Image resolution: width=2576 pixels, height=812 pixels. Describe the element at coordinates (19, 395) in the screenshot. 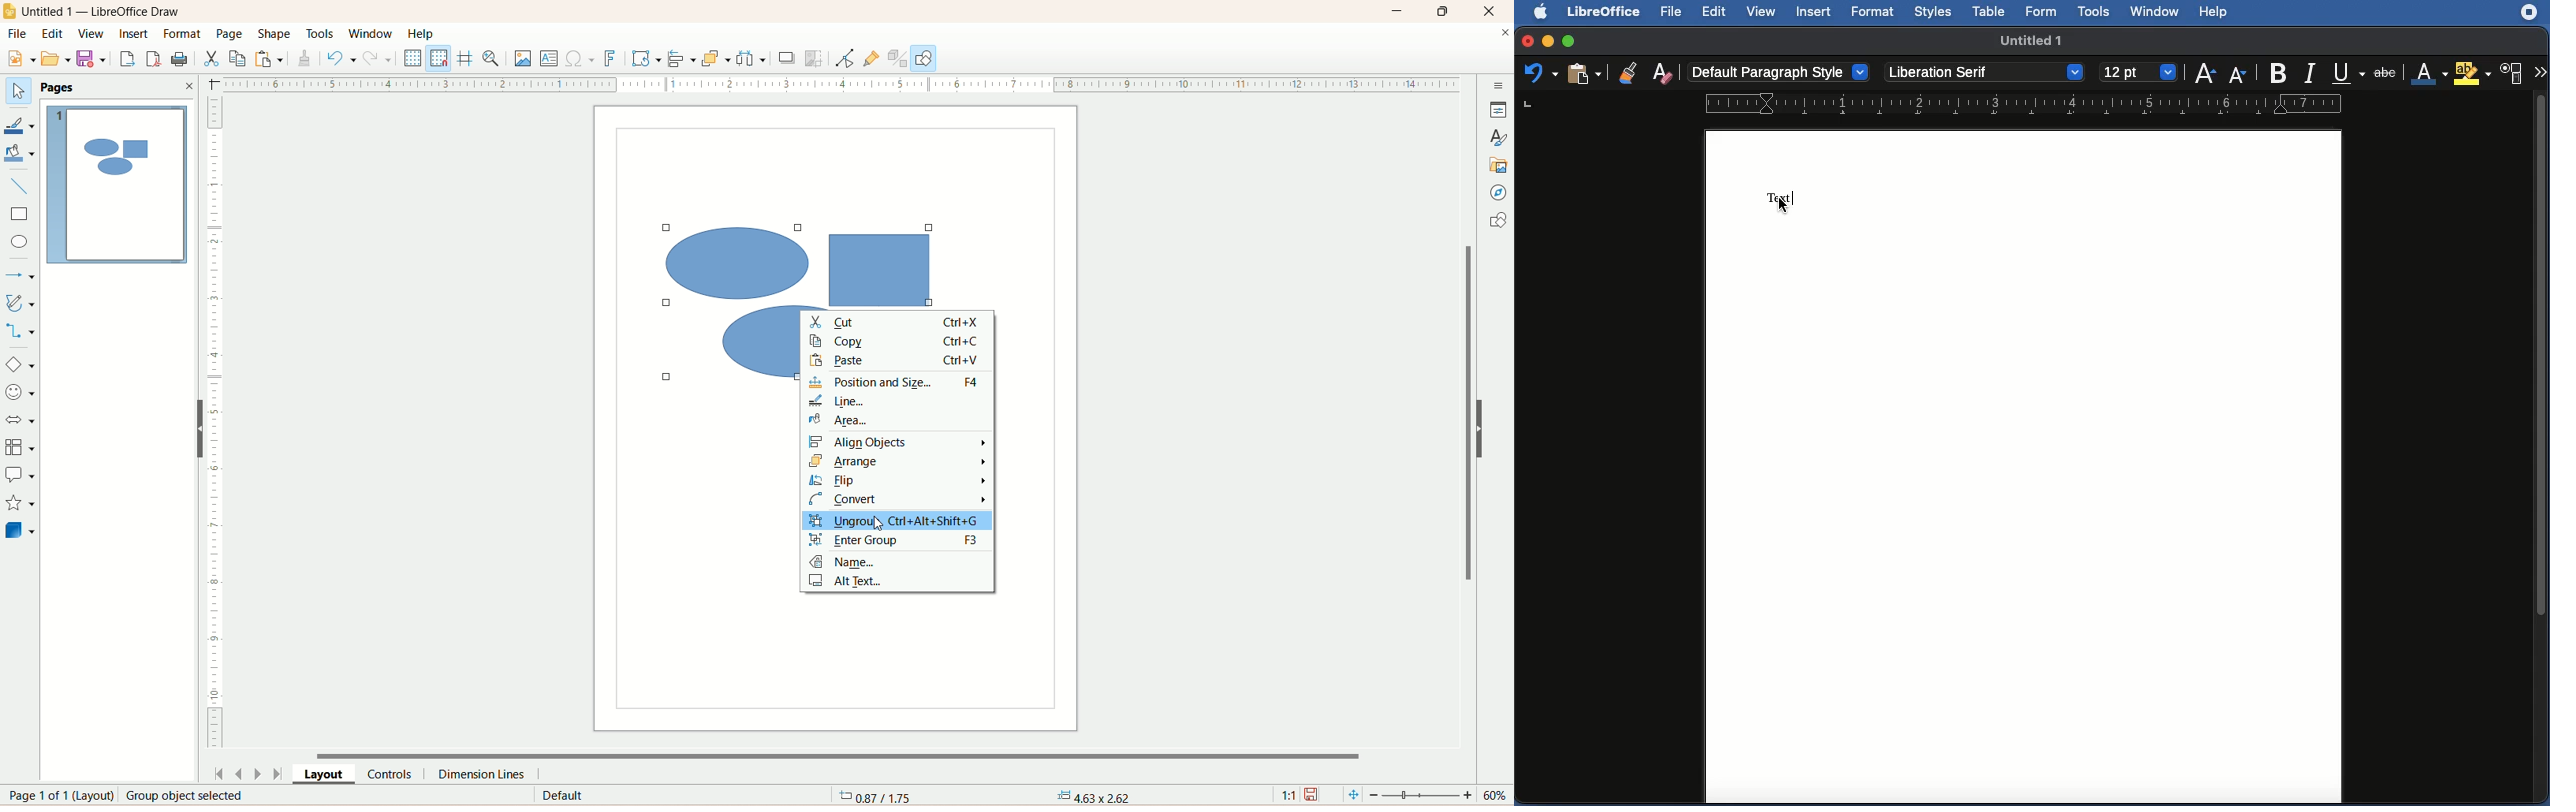

I see `symbol shapes` at that location.